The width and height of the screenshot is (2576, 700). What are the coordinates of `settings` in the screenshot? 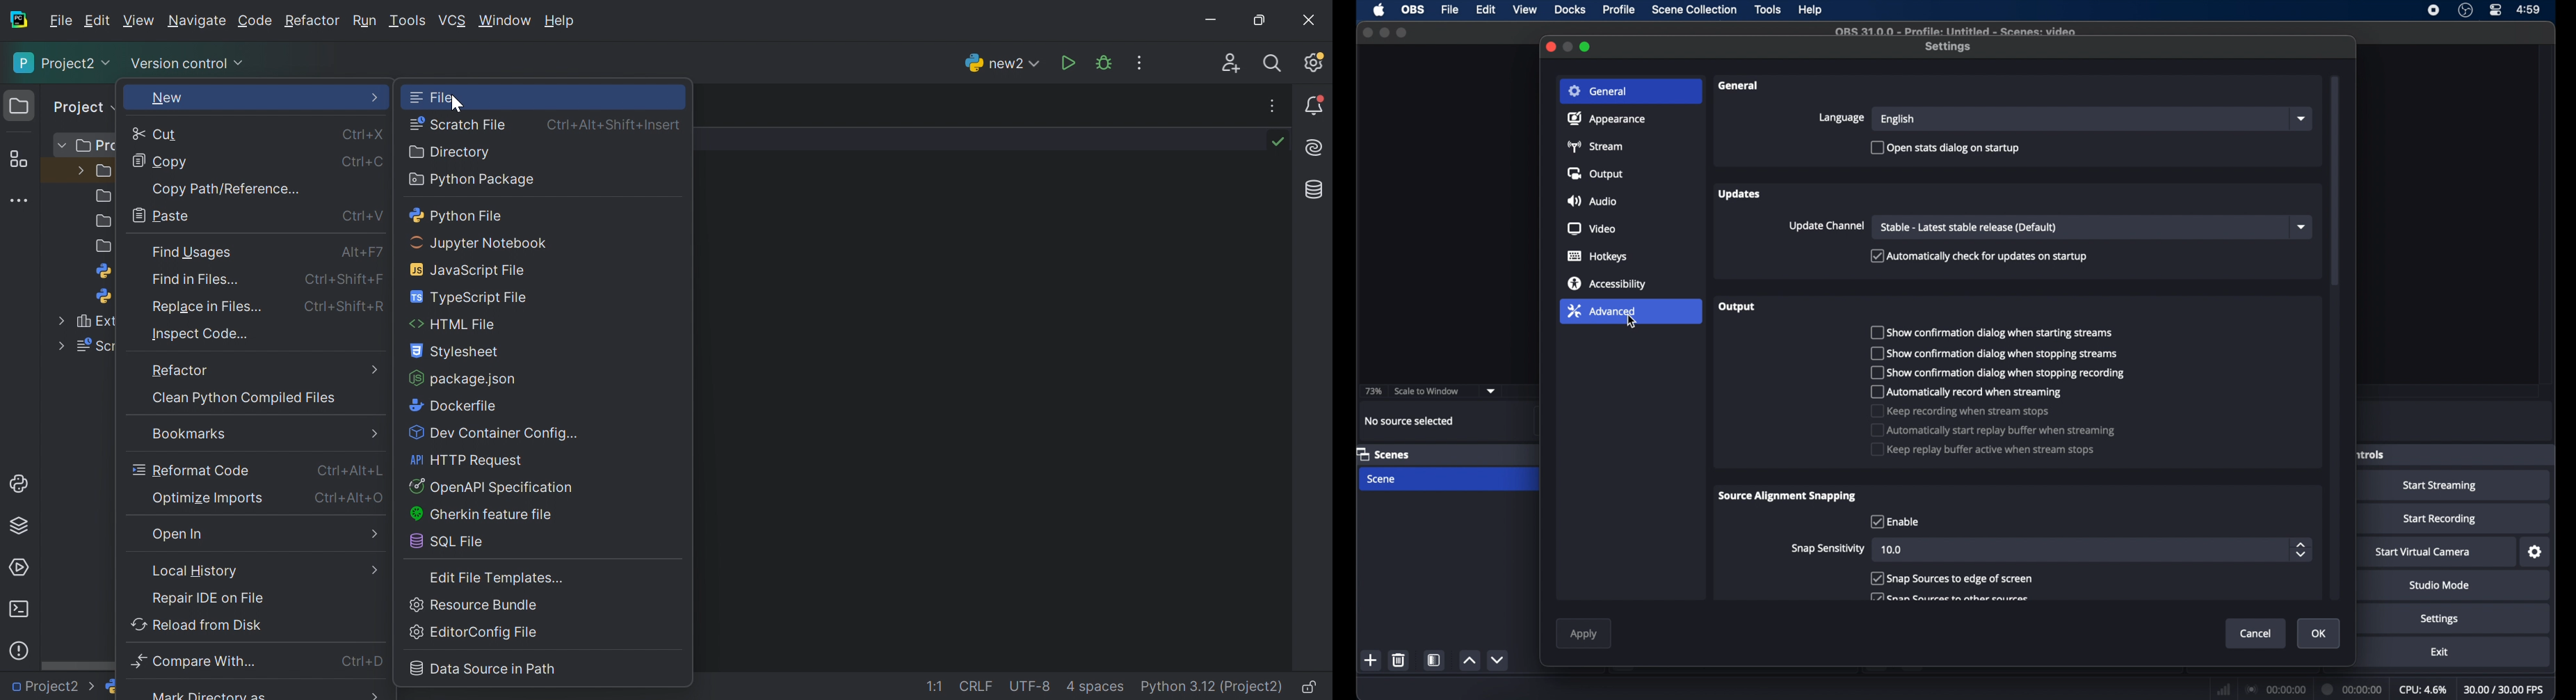 It's located at (2440, 619).